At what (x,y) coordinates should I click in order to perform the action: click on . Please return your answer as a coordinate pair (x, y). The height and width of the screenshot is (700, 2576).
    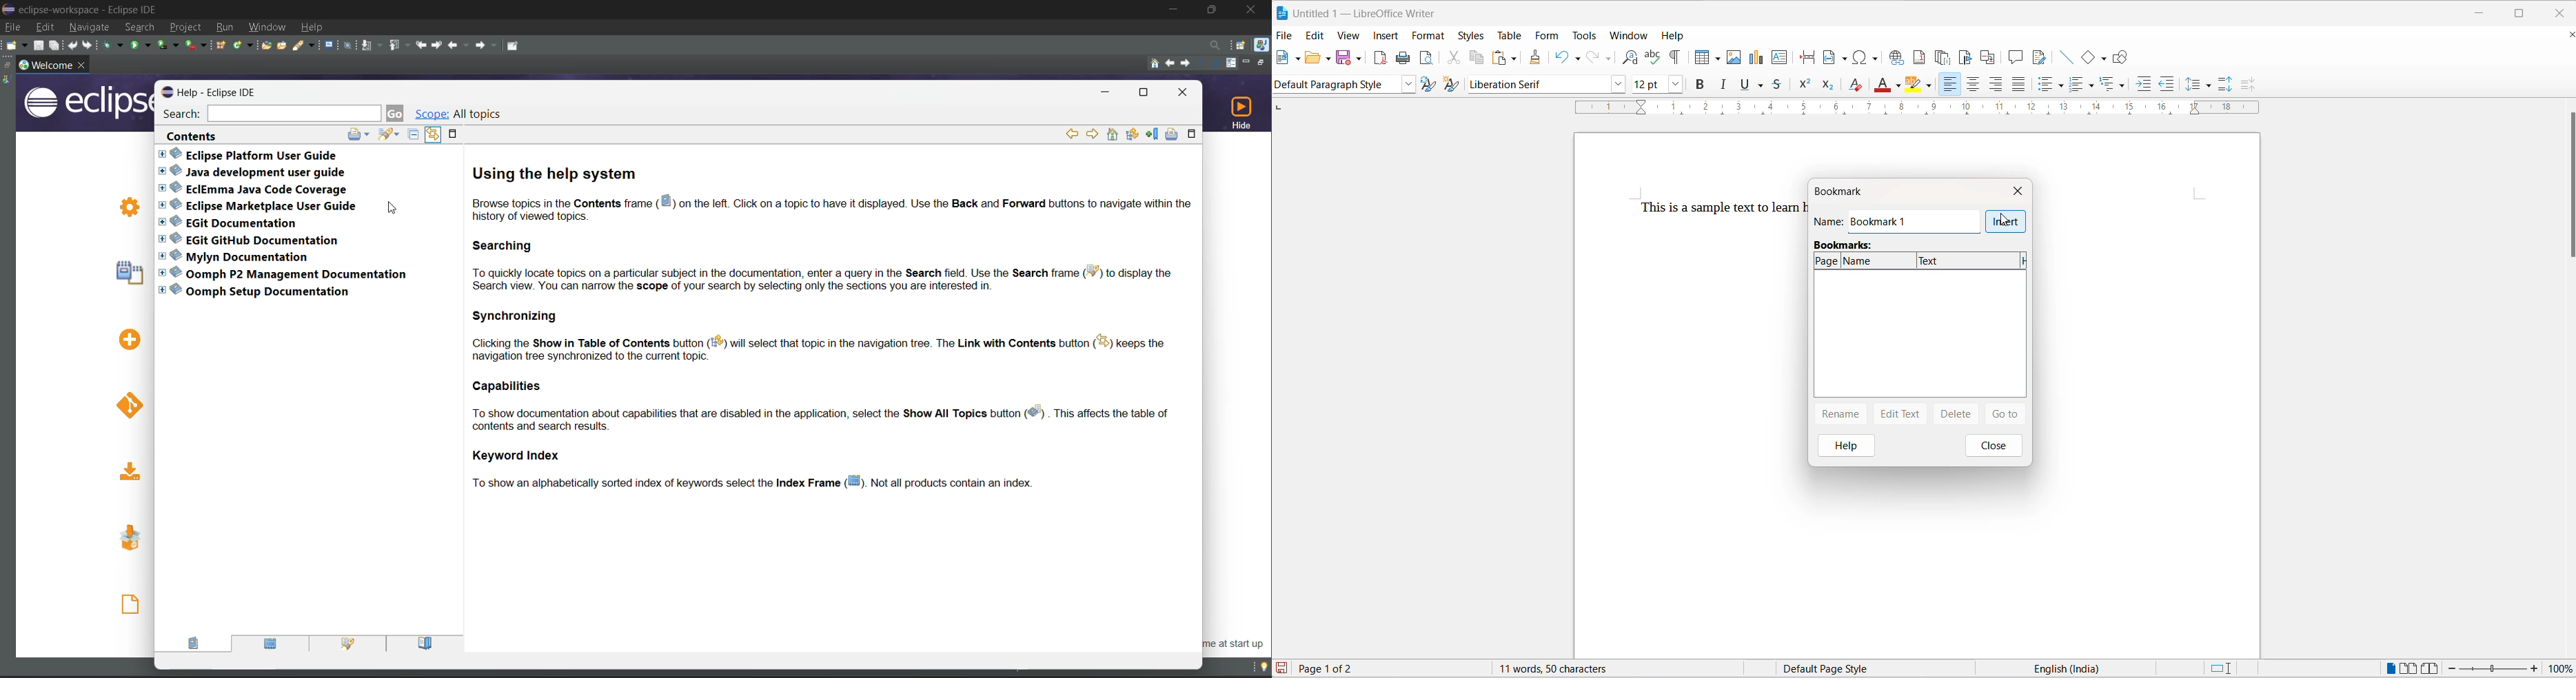
    Looking at the image, I should click on (2082, 84).